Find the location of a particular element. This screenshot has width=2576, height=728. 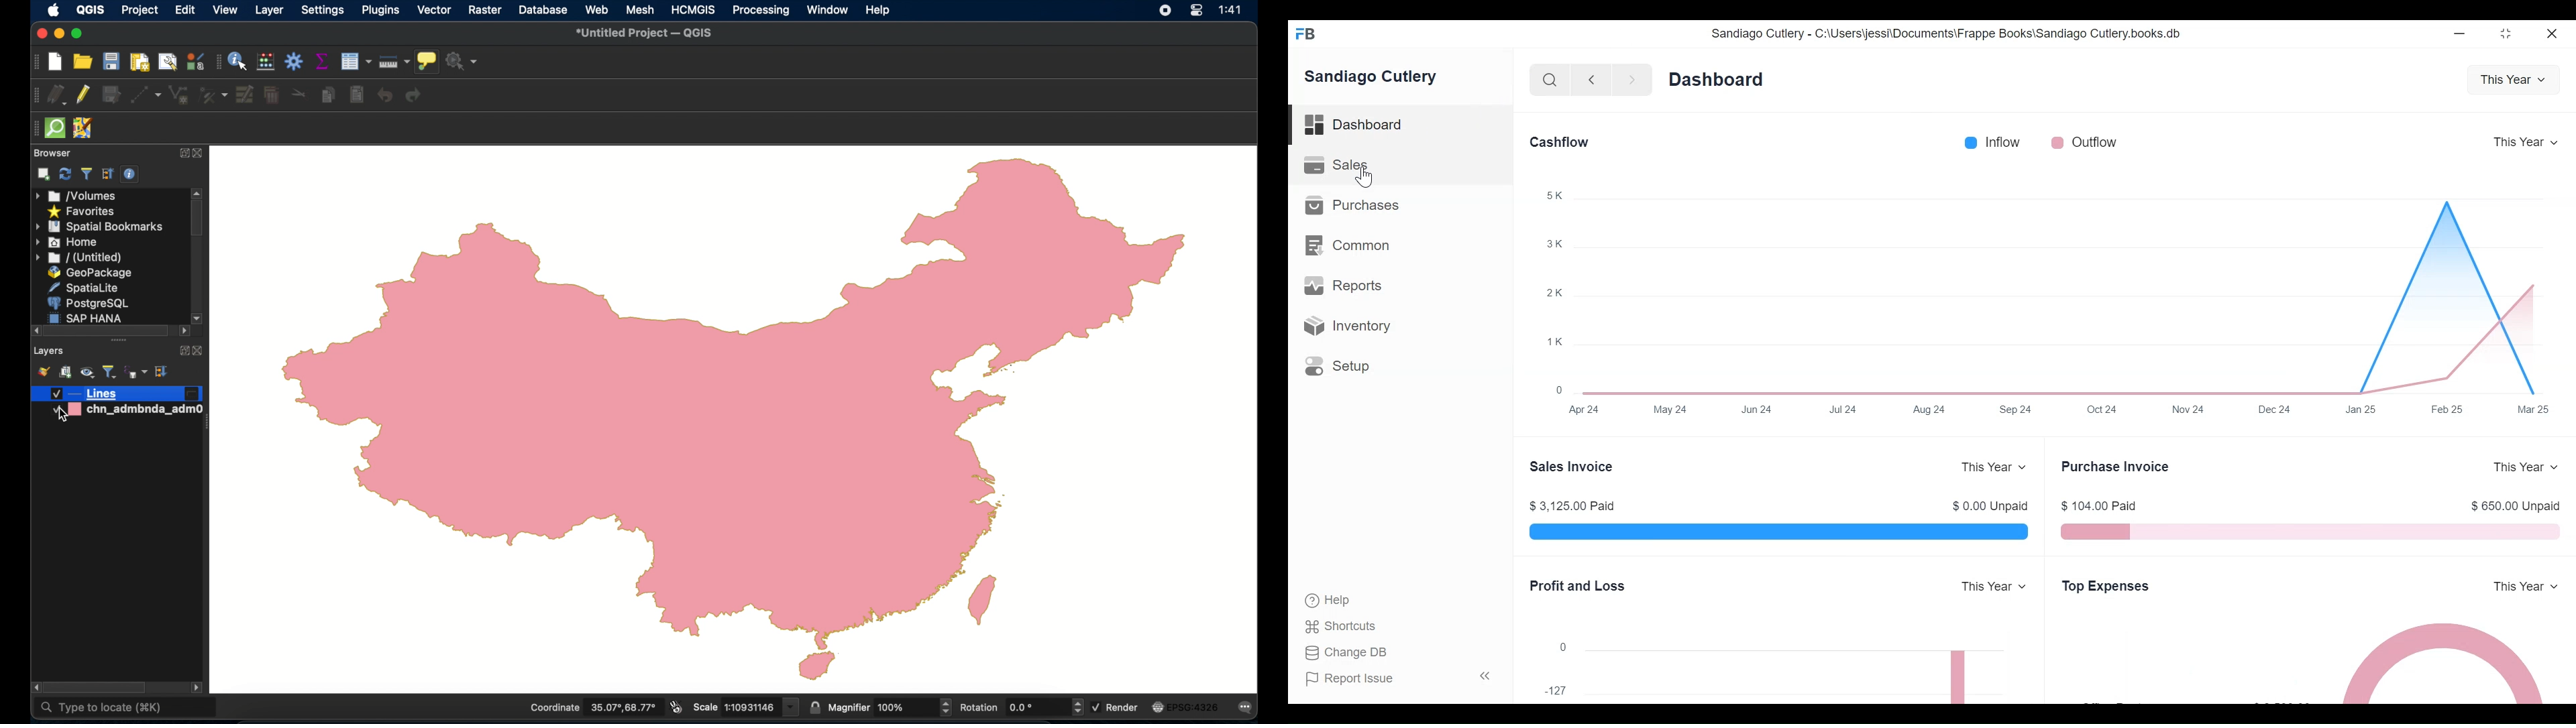

cut features is located at coordinates (299, 94).